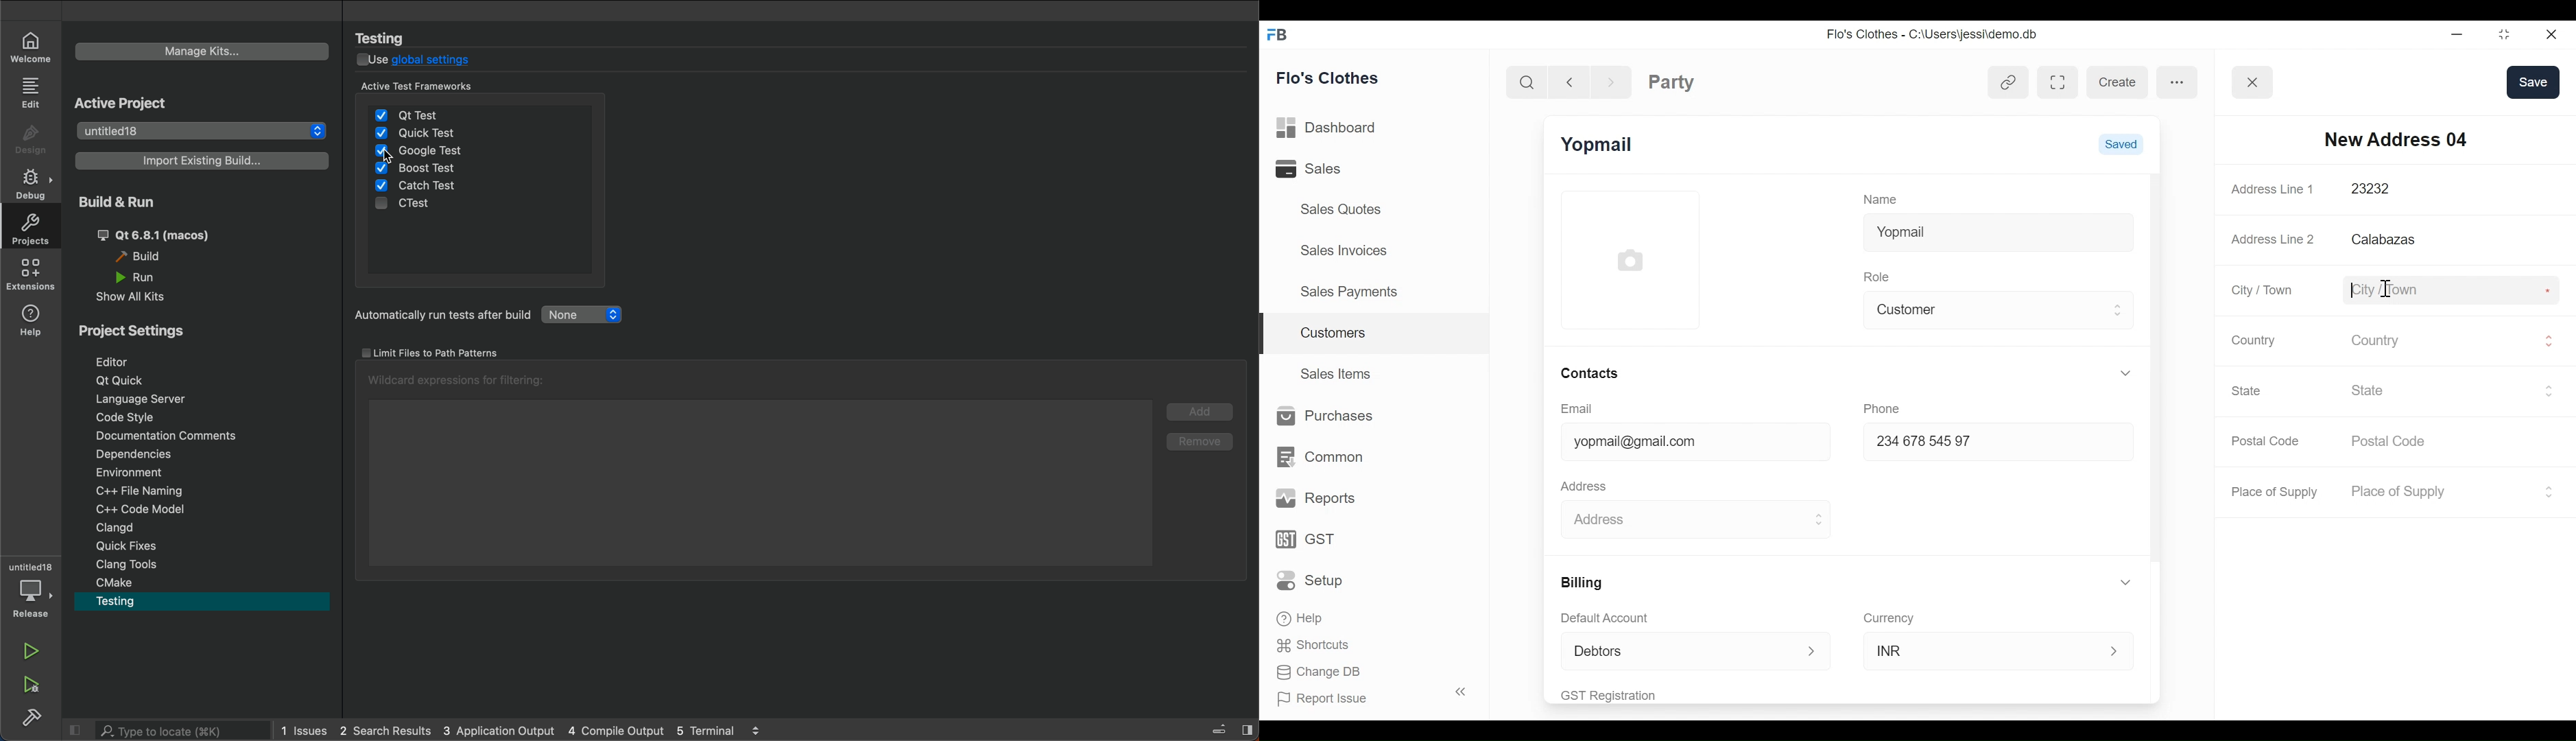  Describe the element at coordinates (31, 274) in the screenshot. I see `extensions` at that location.